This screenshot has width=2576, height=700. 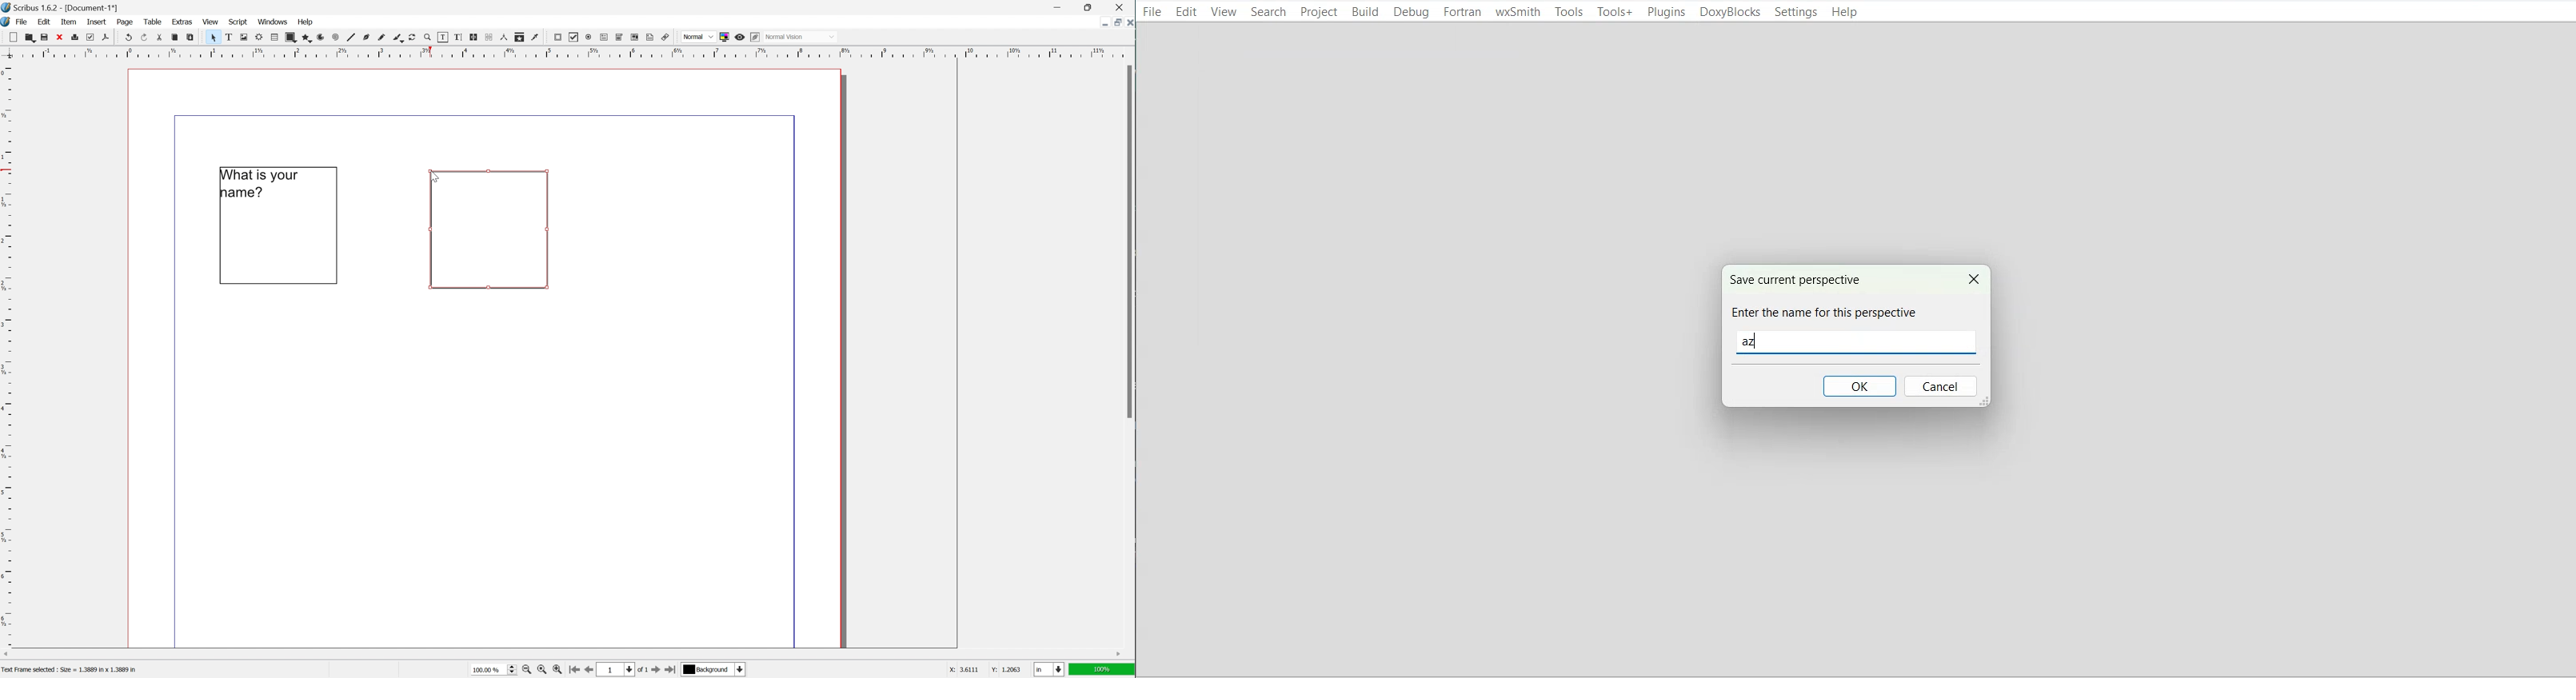 I want to click on shape, so click(x=291, y=38).